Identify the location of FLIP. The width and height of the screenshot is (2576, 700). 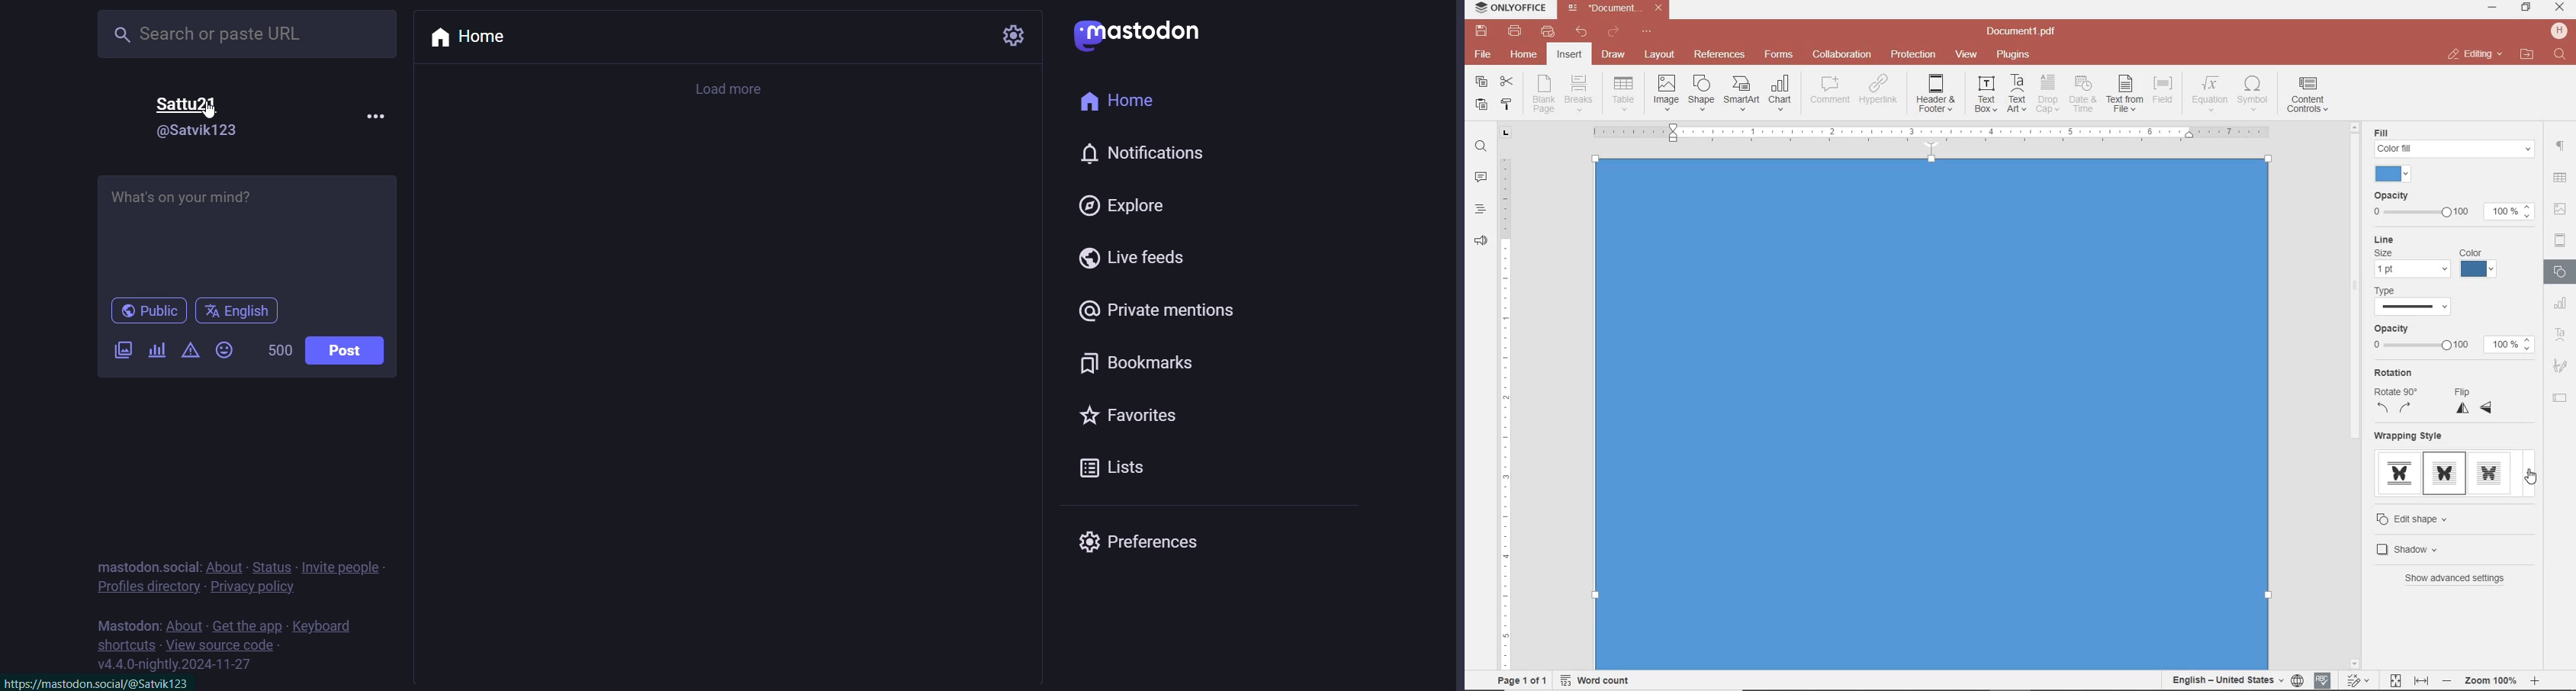
(2477, 401).